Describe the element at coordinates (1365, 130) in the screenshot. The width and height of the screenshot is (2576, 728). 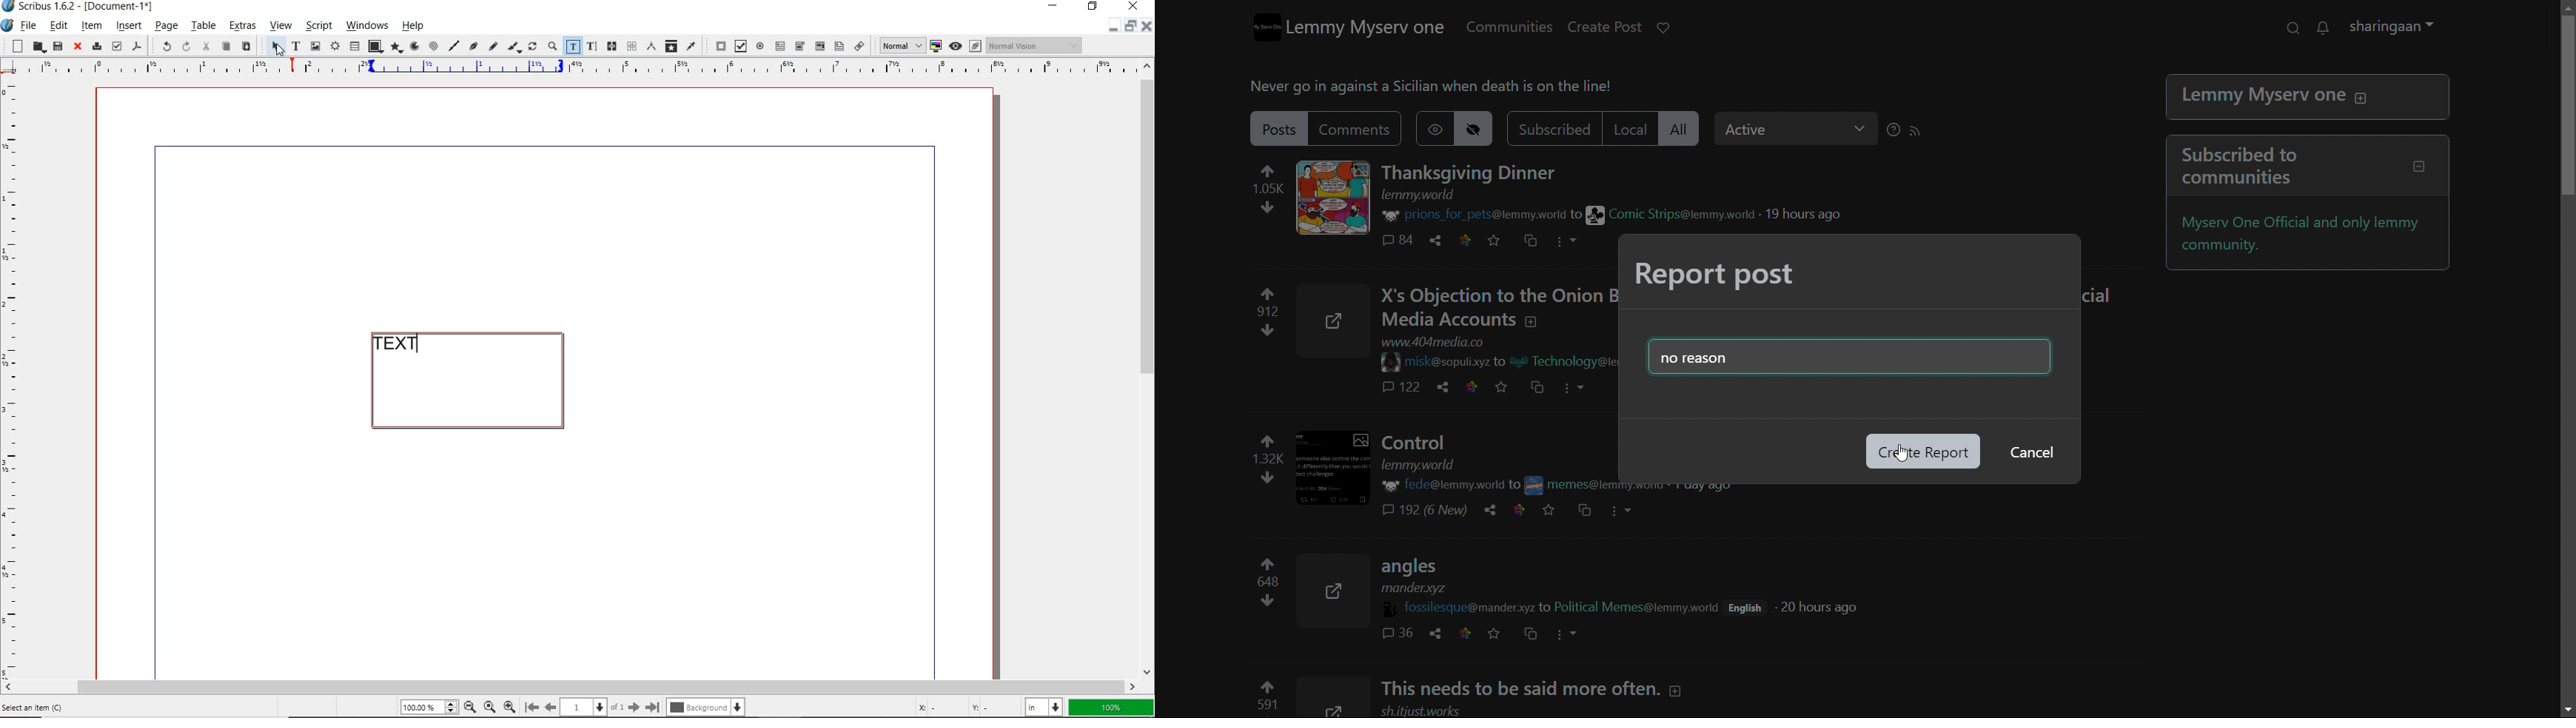
I see `comments` at that location.